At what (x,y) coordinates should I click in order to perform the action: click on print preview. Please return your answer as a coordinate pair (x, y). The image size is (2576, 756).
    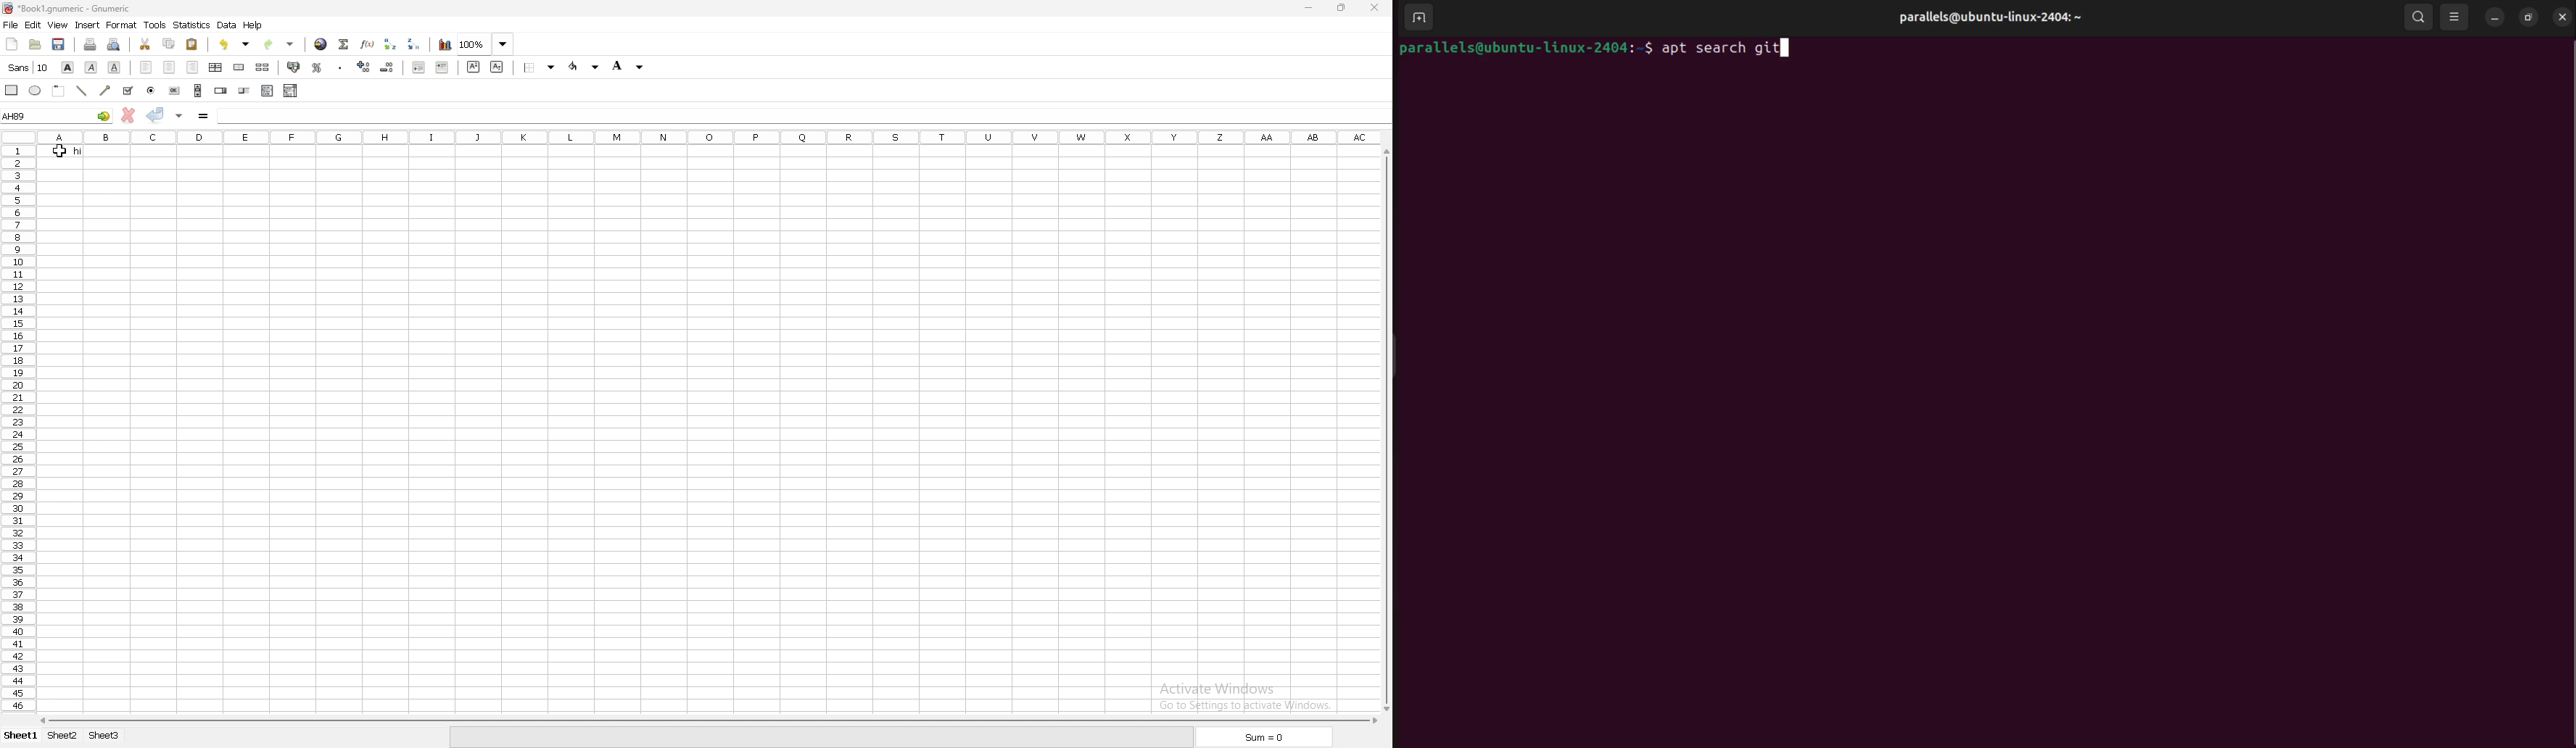
    Looking at the image, I should click on (112, 44).